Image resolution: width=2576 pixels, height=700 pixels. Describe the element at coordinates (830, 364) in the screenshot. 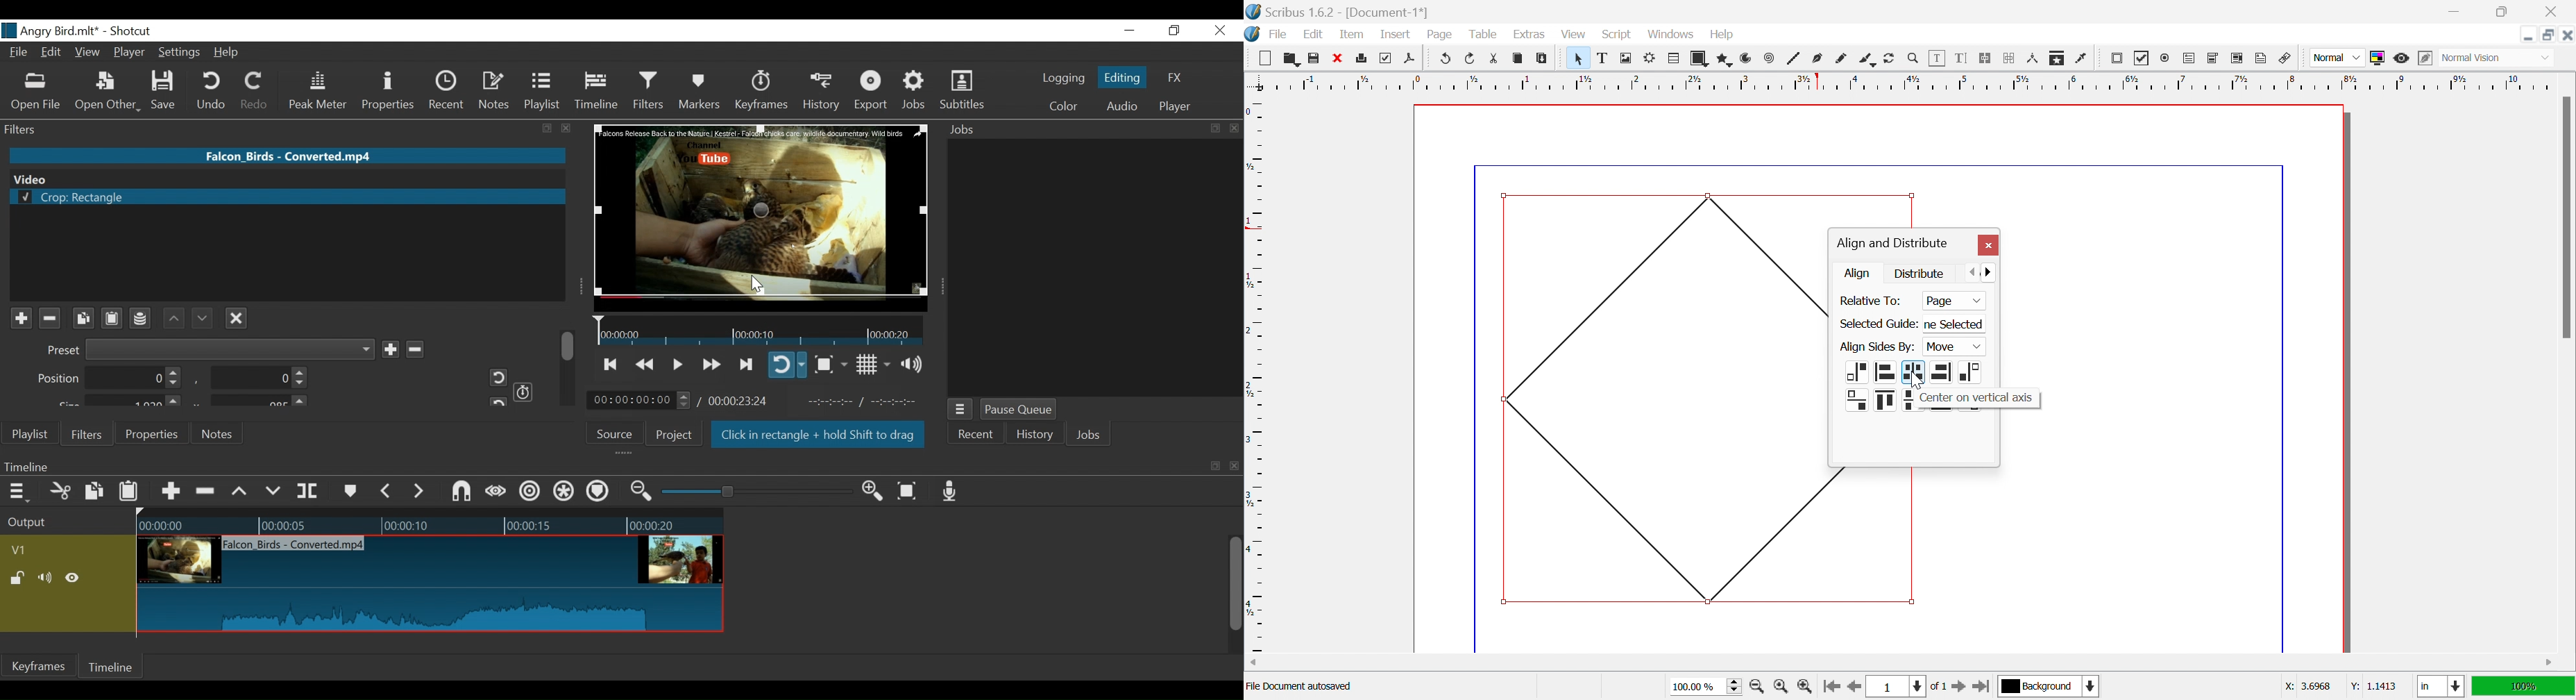

I see `Toggle zoom` at that location.